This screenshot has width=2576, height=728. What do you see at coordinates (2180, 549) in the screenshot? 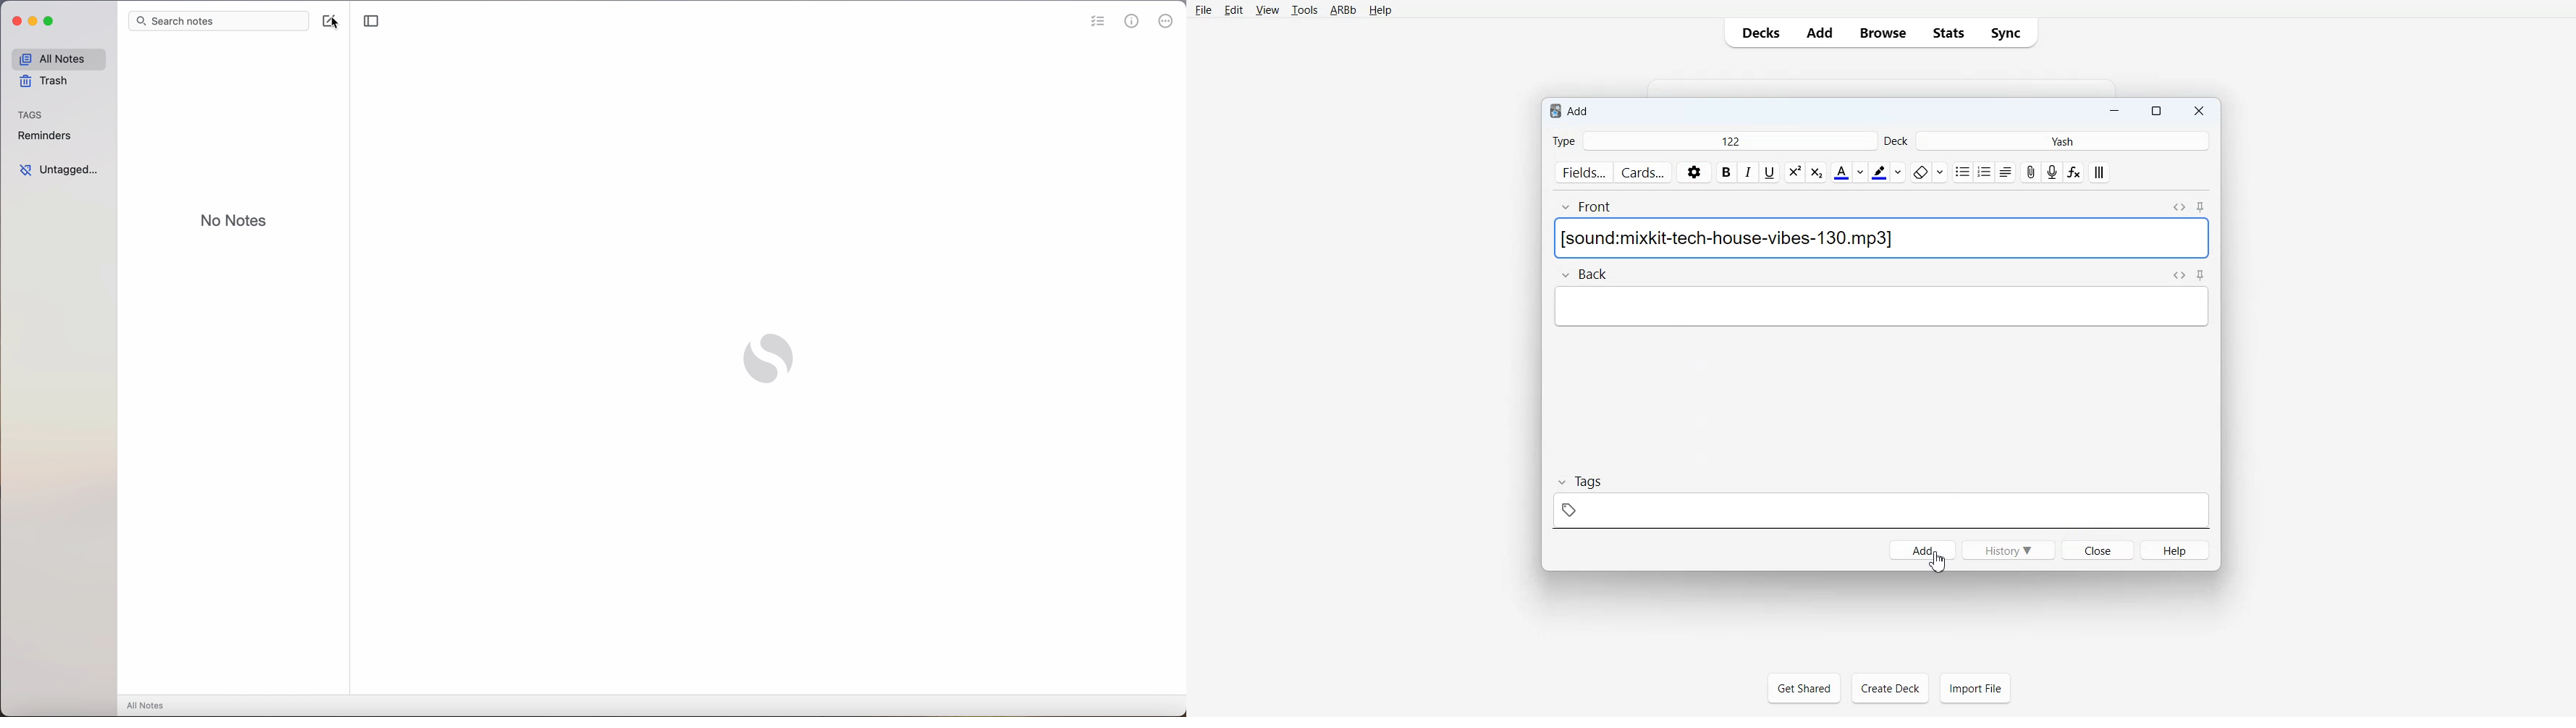
I see `help` at bounding box center [2180, 549].